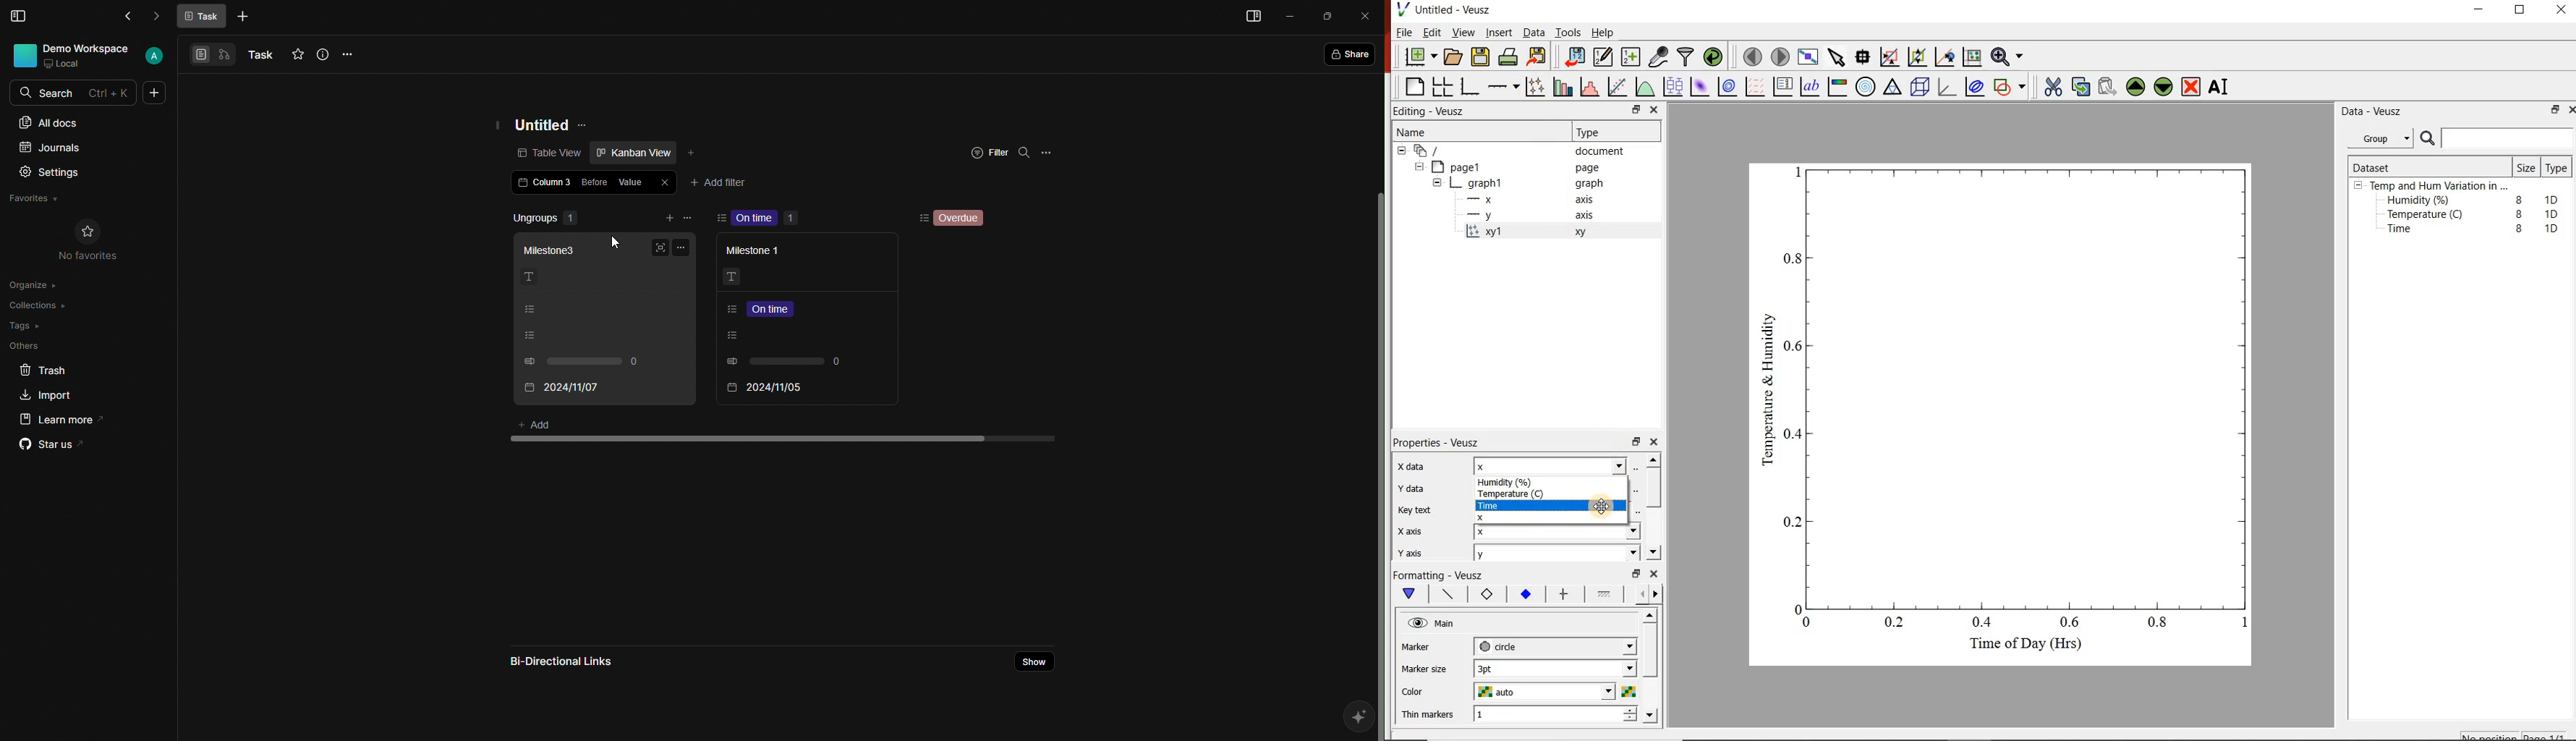 The width and height of the screenshot is (2576, 756). Describe the element at coordinates (197, 54) in the screenshot. I see `View 1` at that location.